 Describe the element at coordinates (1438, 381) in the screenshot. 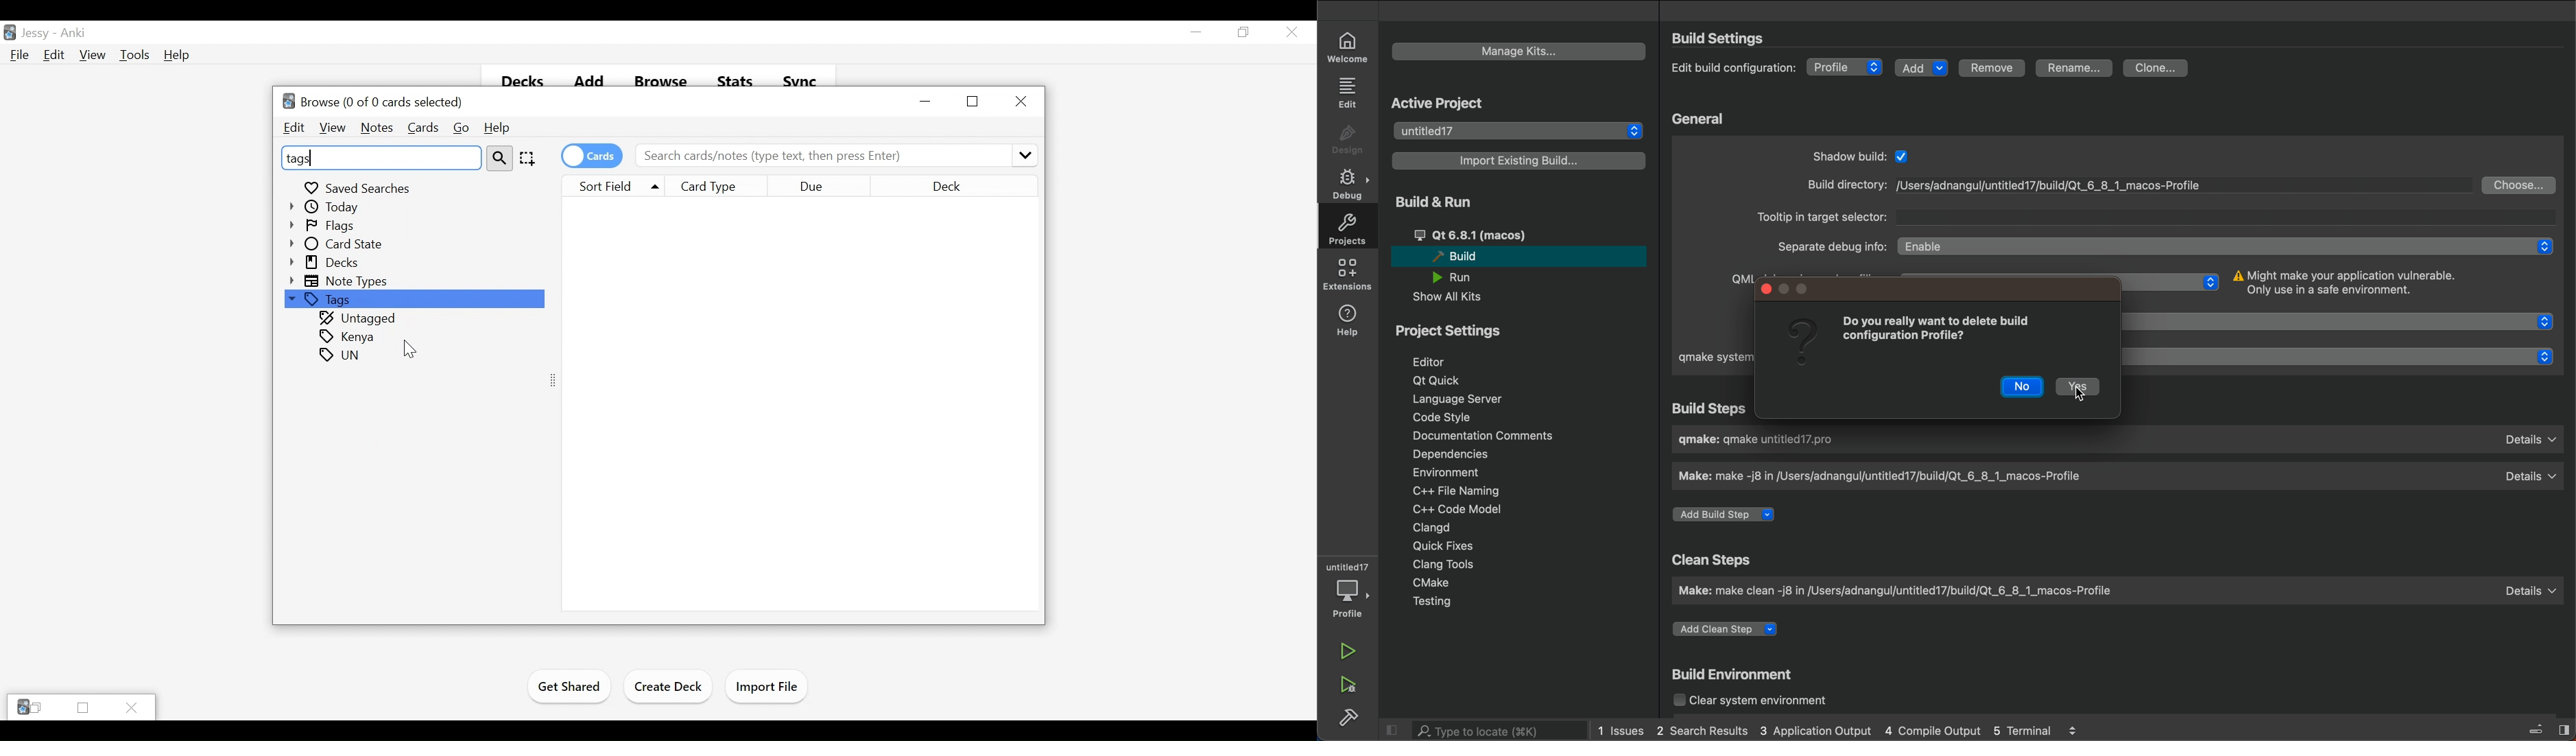

I see `qt quick` at that location.